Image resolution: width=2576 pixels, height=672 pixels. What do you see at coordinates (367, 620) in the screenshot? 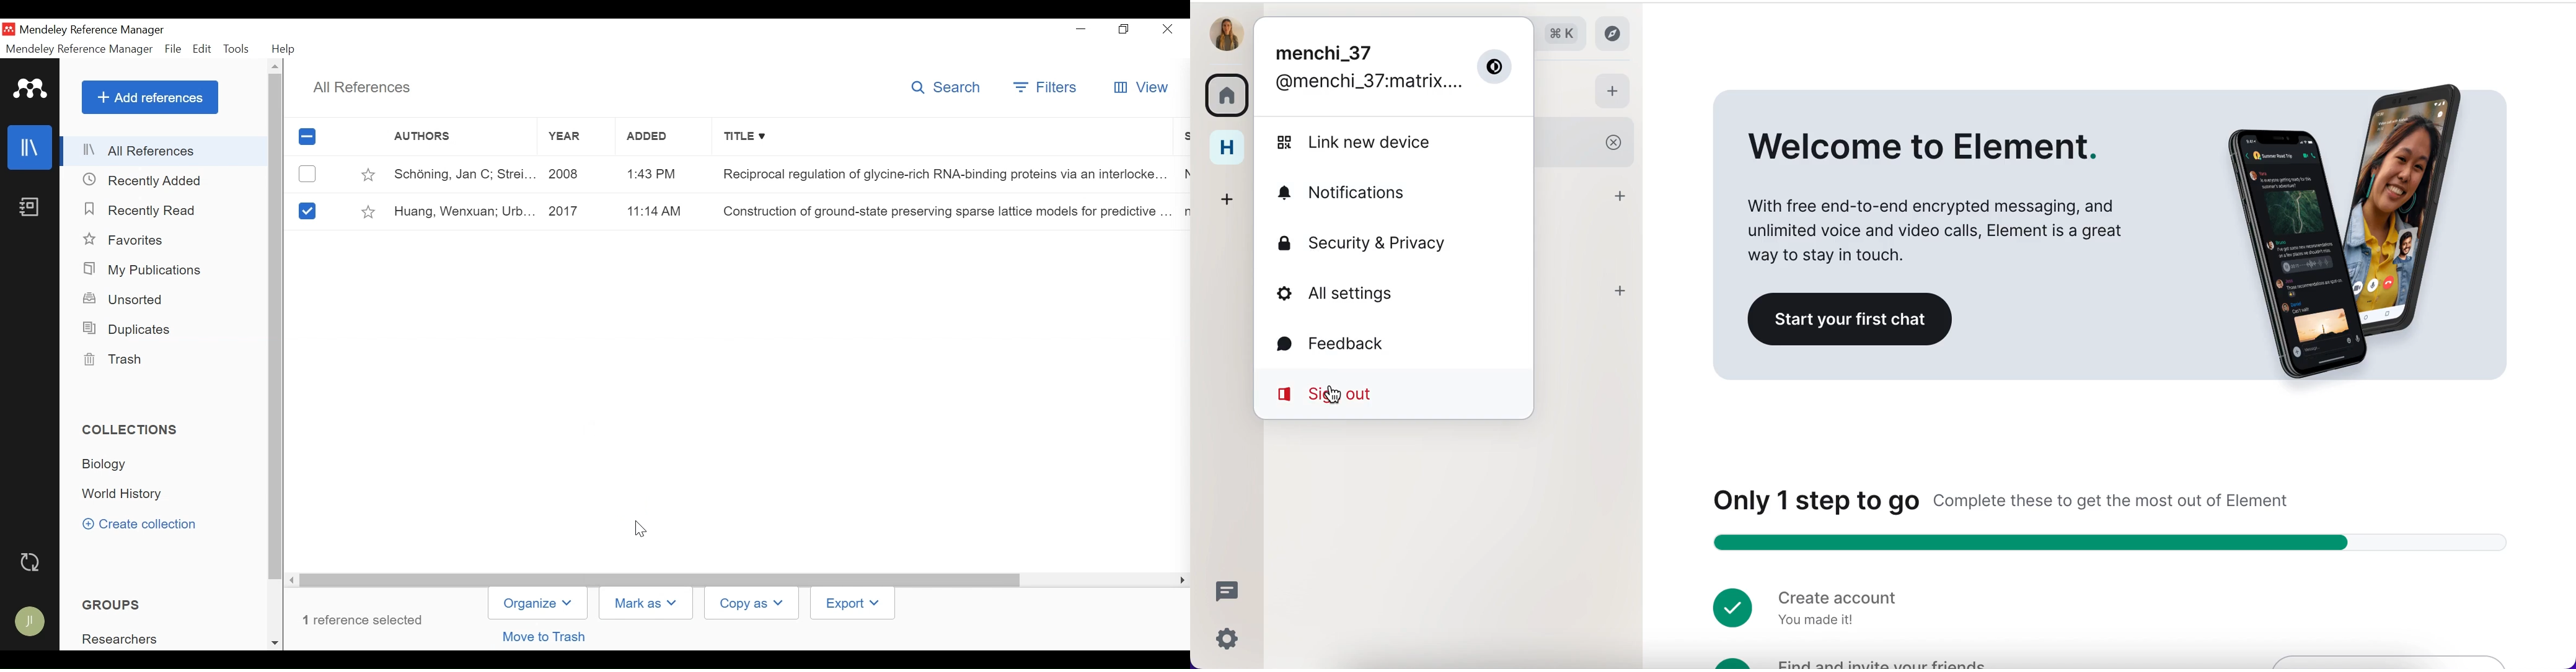
I see `number of reference selected` at bounding box center [367, 620].